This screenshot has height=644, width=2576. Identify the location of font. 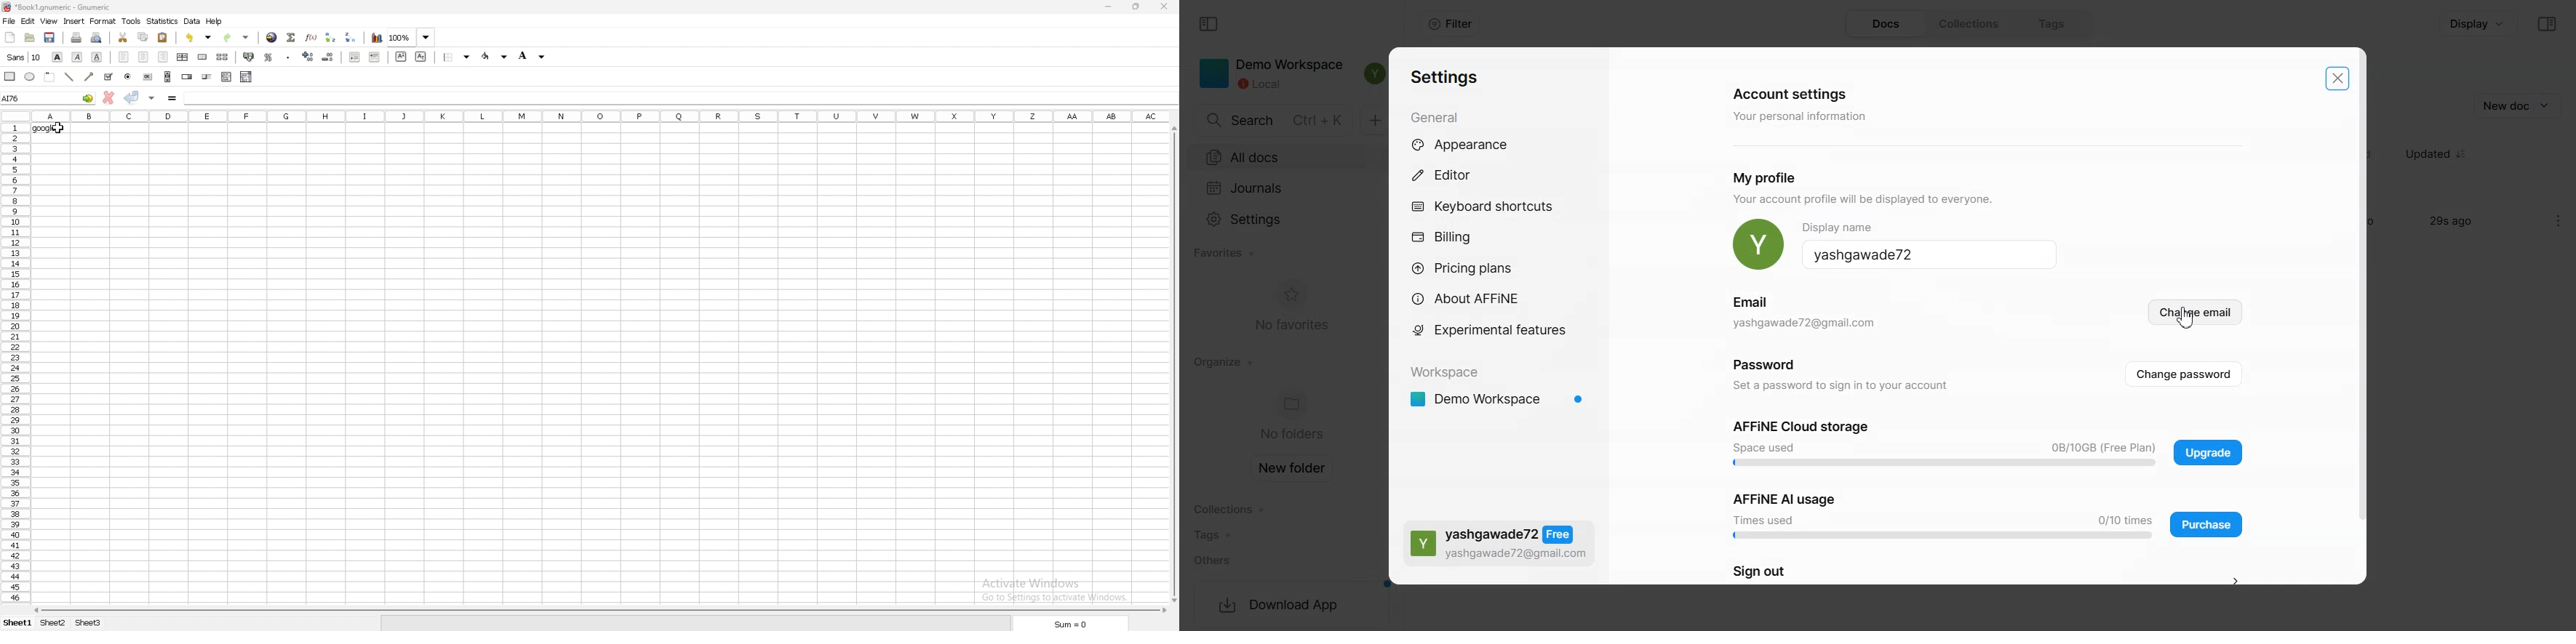
(24, 57).